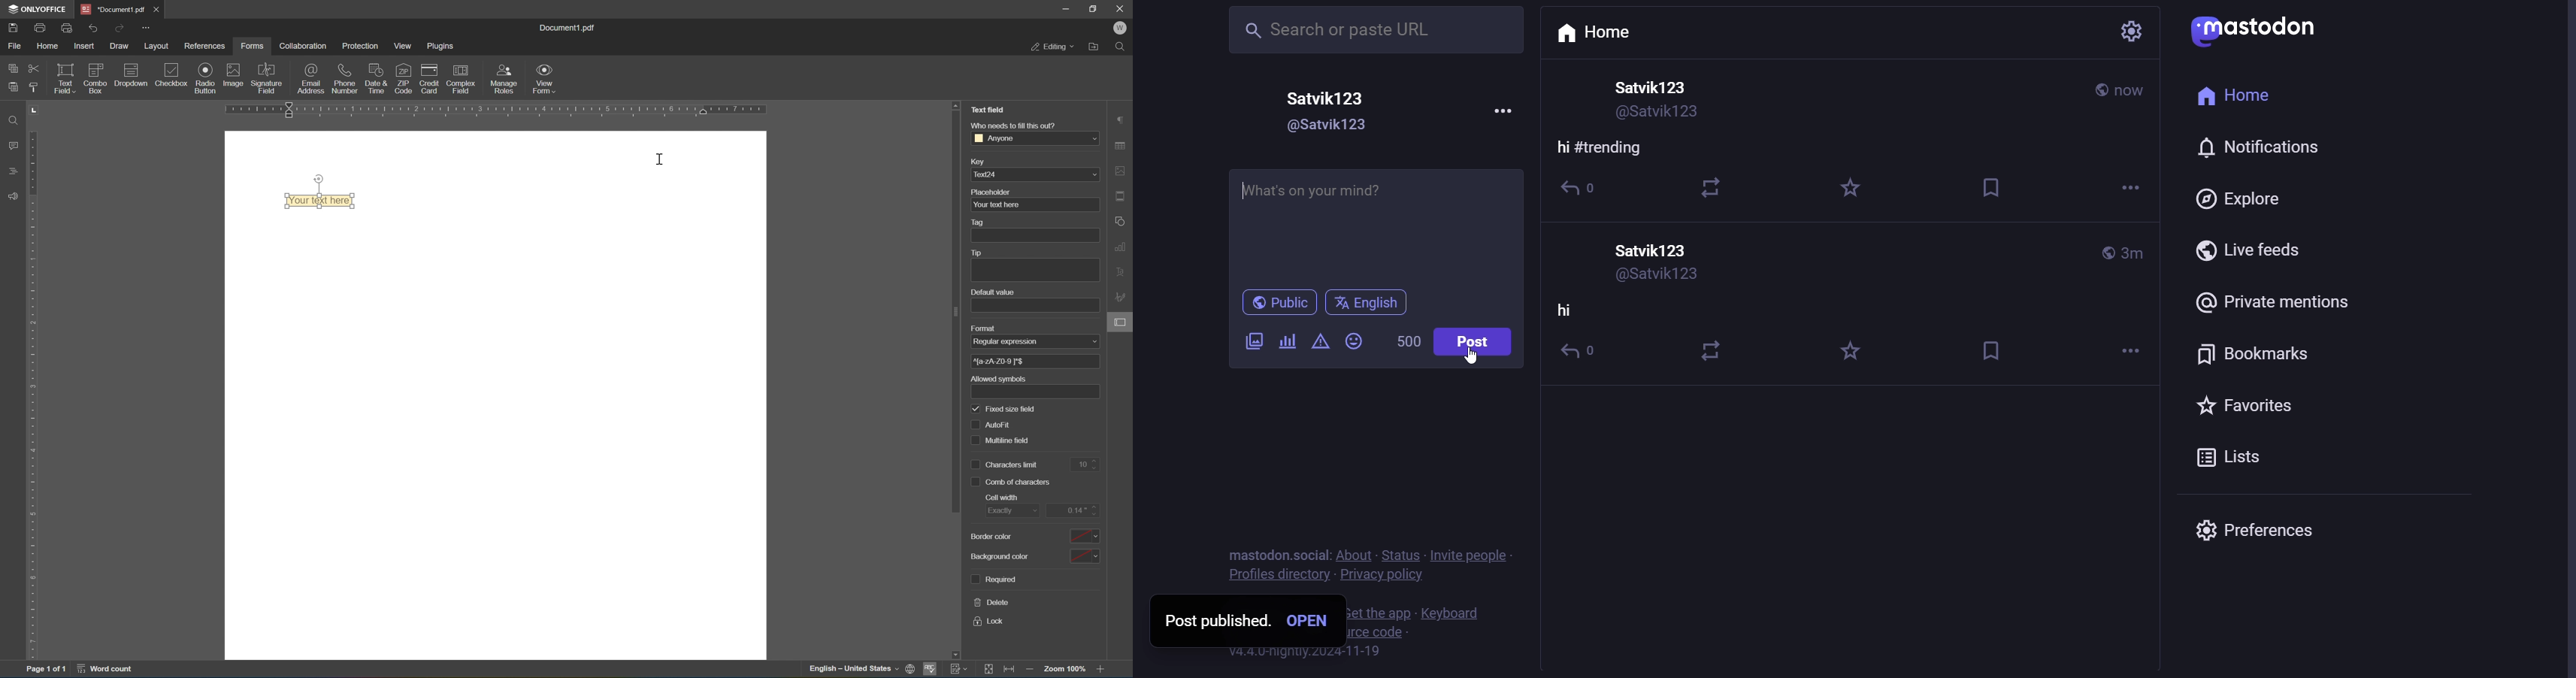 This screenshot has width=2576, height=700. Describe the element at coordinates (12, 197) in the screenshot. I see `feedback and support` at that location.